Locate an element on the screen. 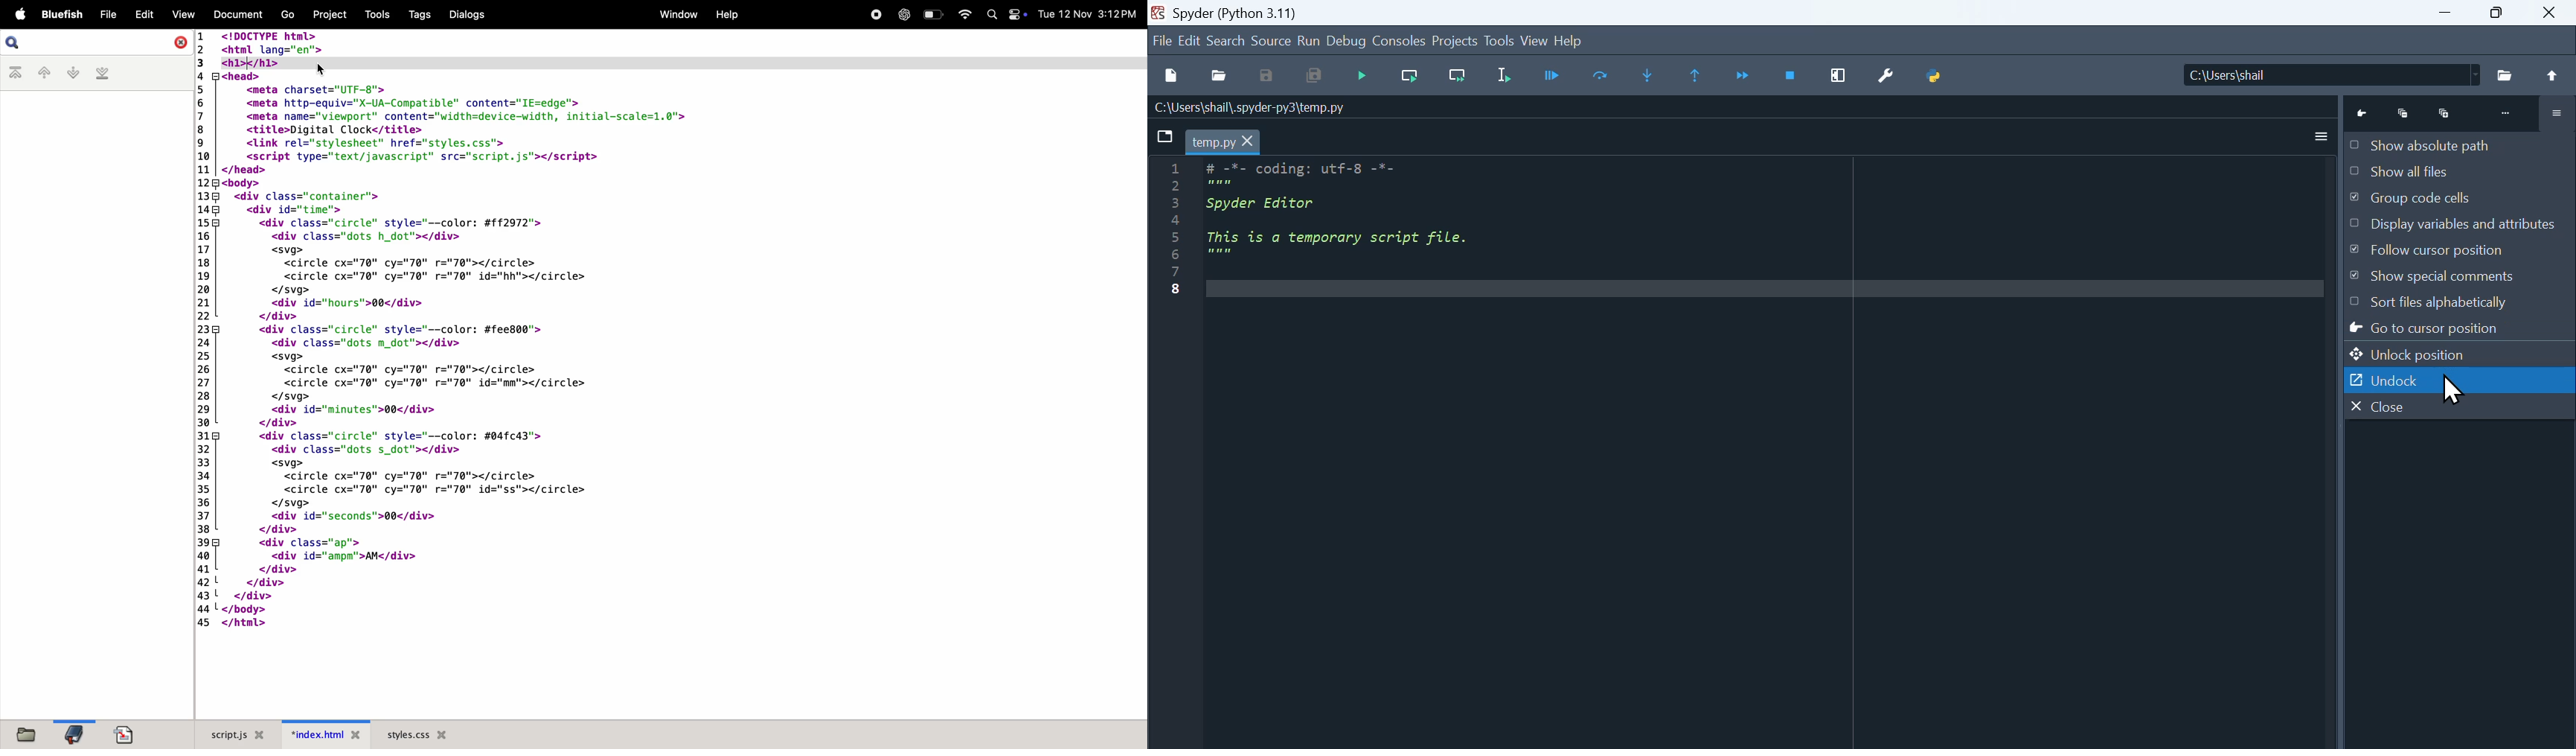 Image resolution: width=2576 pixels, height=756 pixels. Debug is located at coordinates (1346, 39).